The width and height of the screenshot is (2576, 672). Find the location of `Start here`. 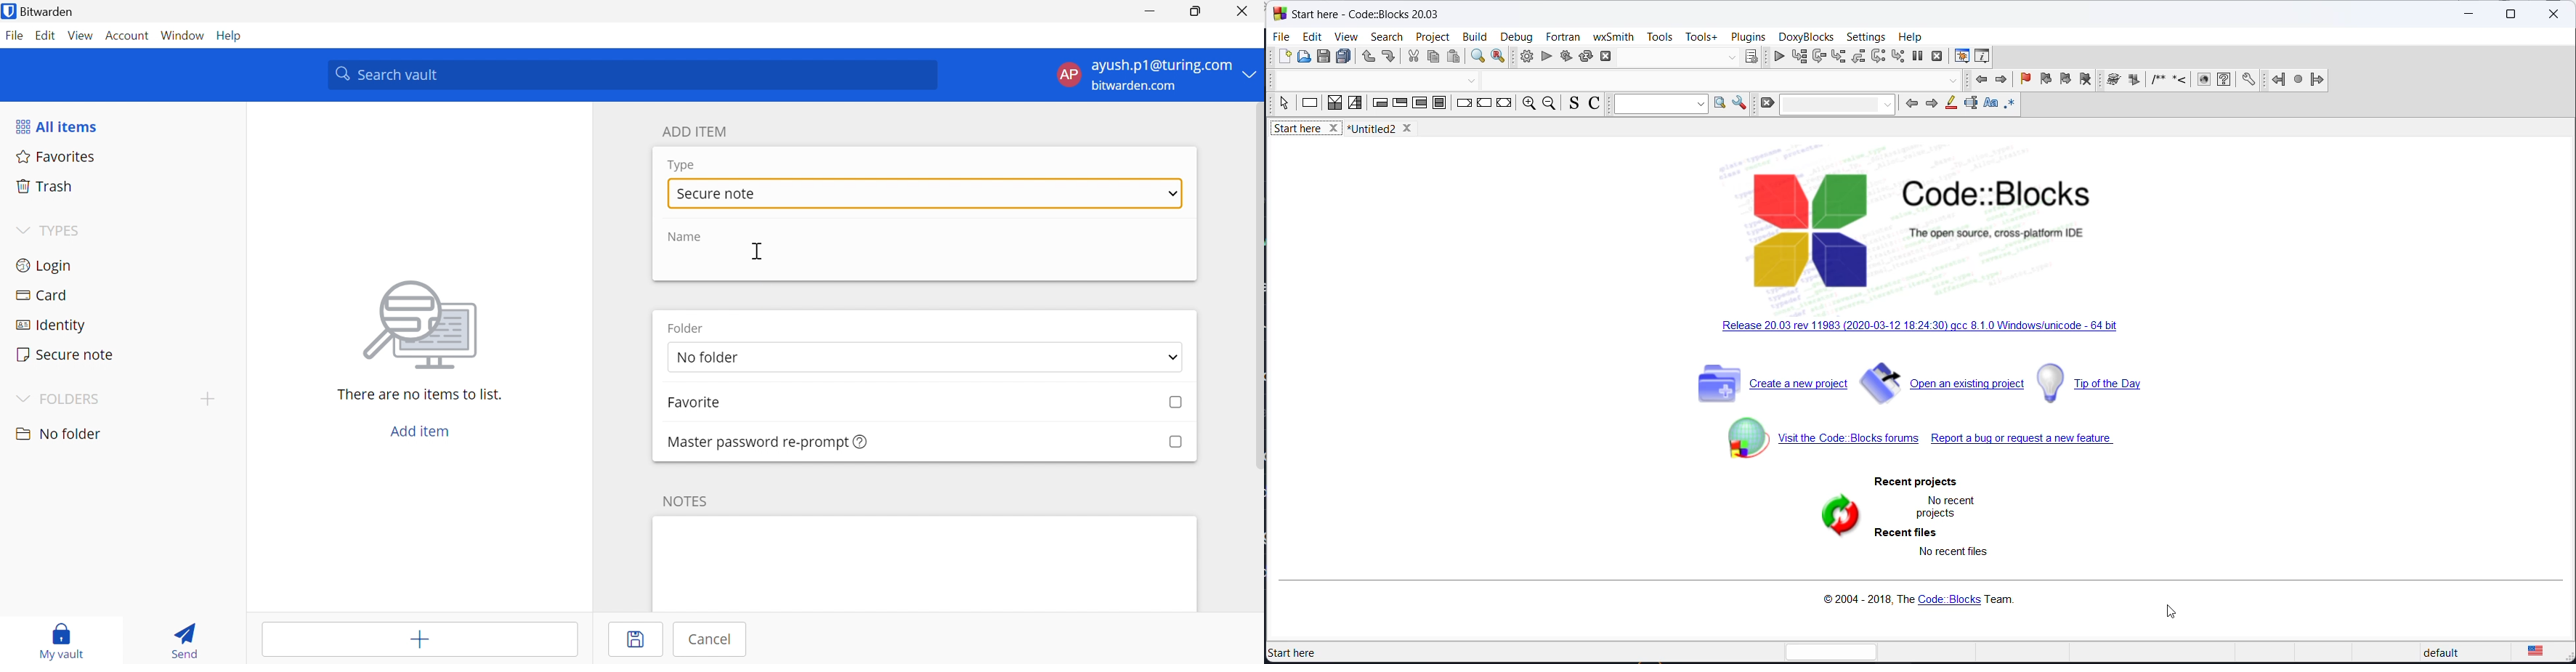

Start here is located at coordinates (1308, 652).